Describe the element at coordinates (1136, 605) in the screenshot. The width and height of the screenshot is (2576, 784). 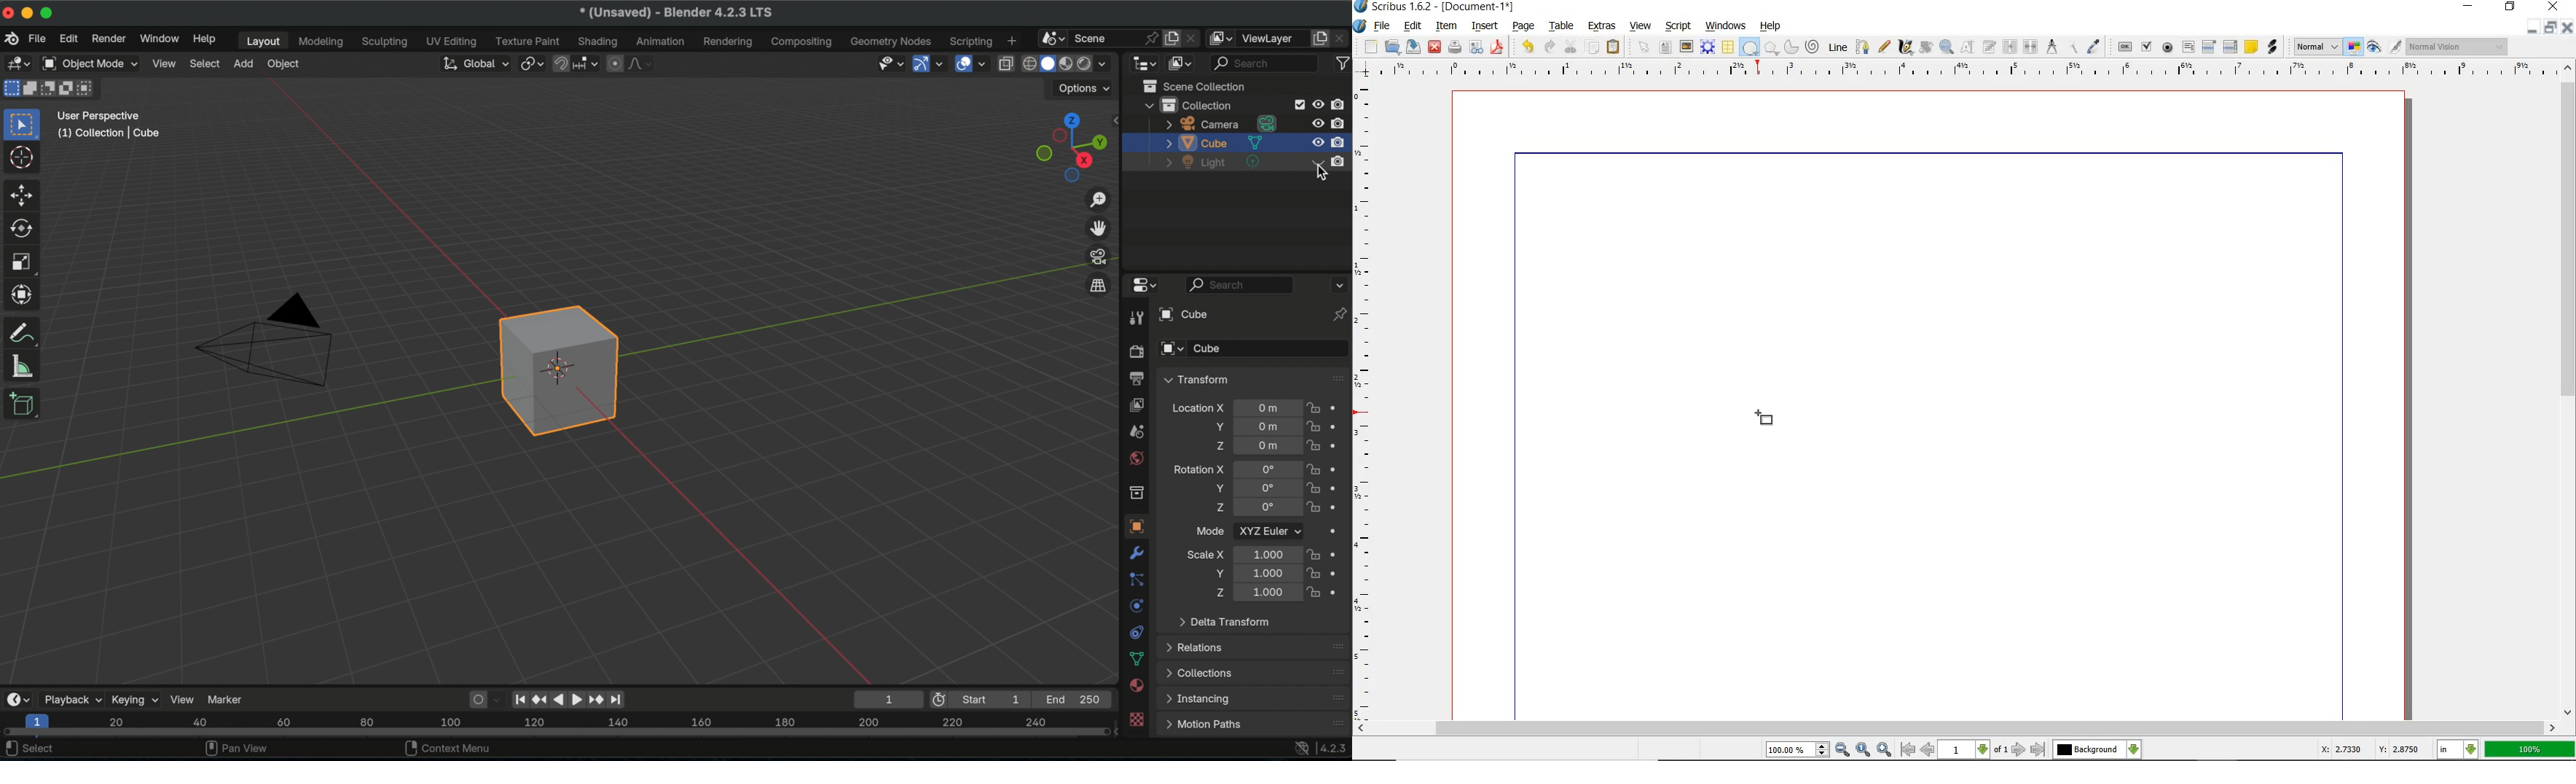
I see `physics` at that location.